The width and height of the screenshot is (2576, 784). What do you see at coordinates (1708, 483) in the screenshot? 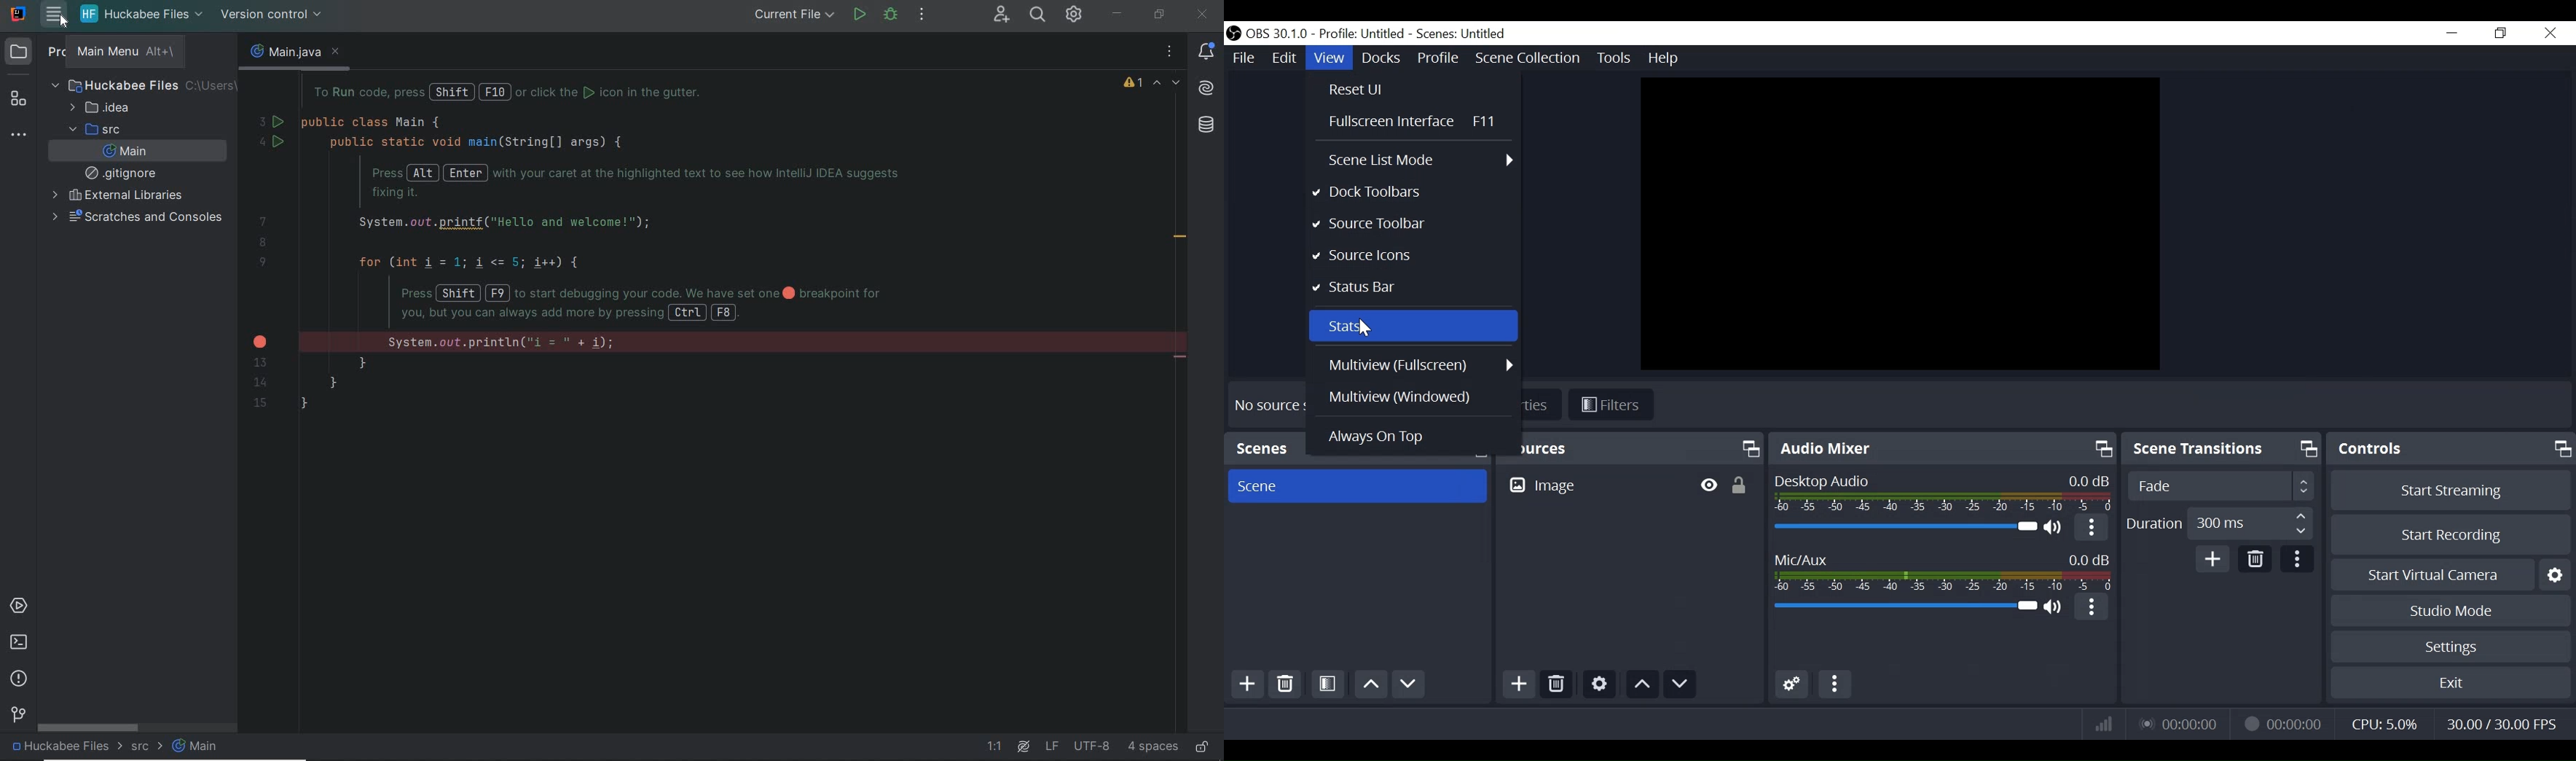
I see `Hide/Display` at bounding box center [1708, 483].